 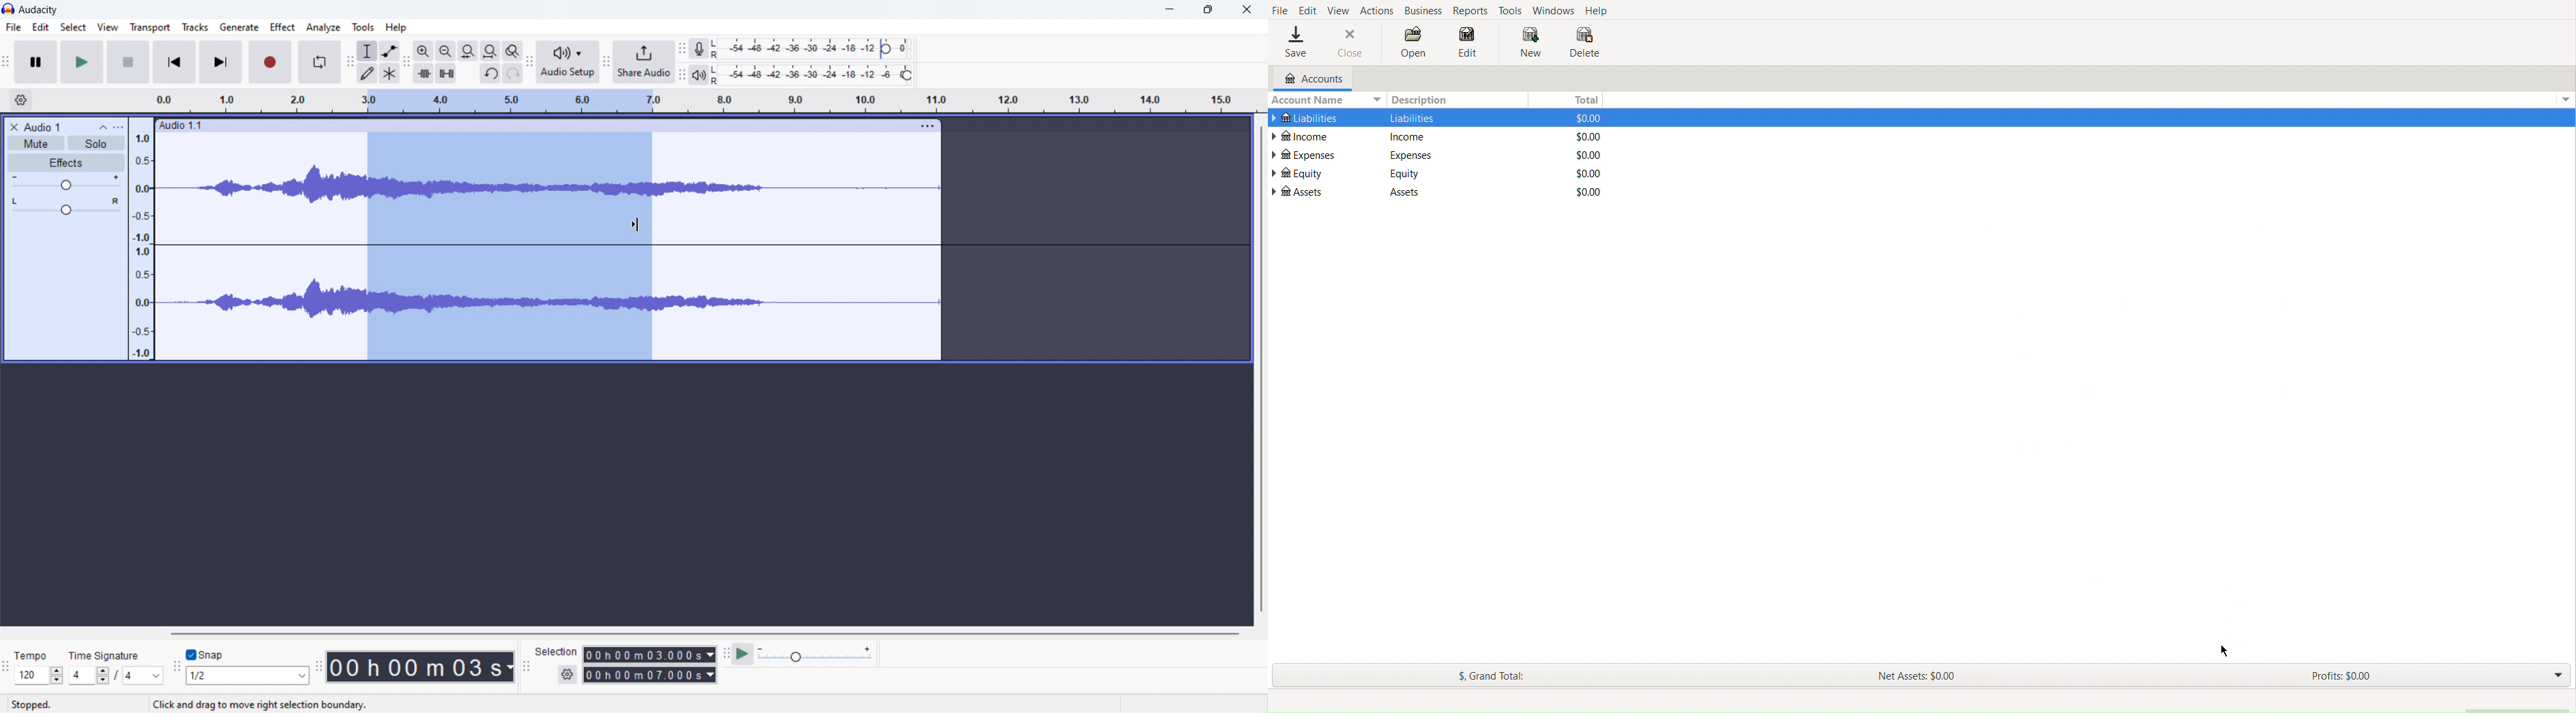 What do you see at coordinates (425, 73) in the screenshot?
I see `trim audio outside selection` at bounding box center [425, 73].